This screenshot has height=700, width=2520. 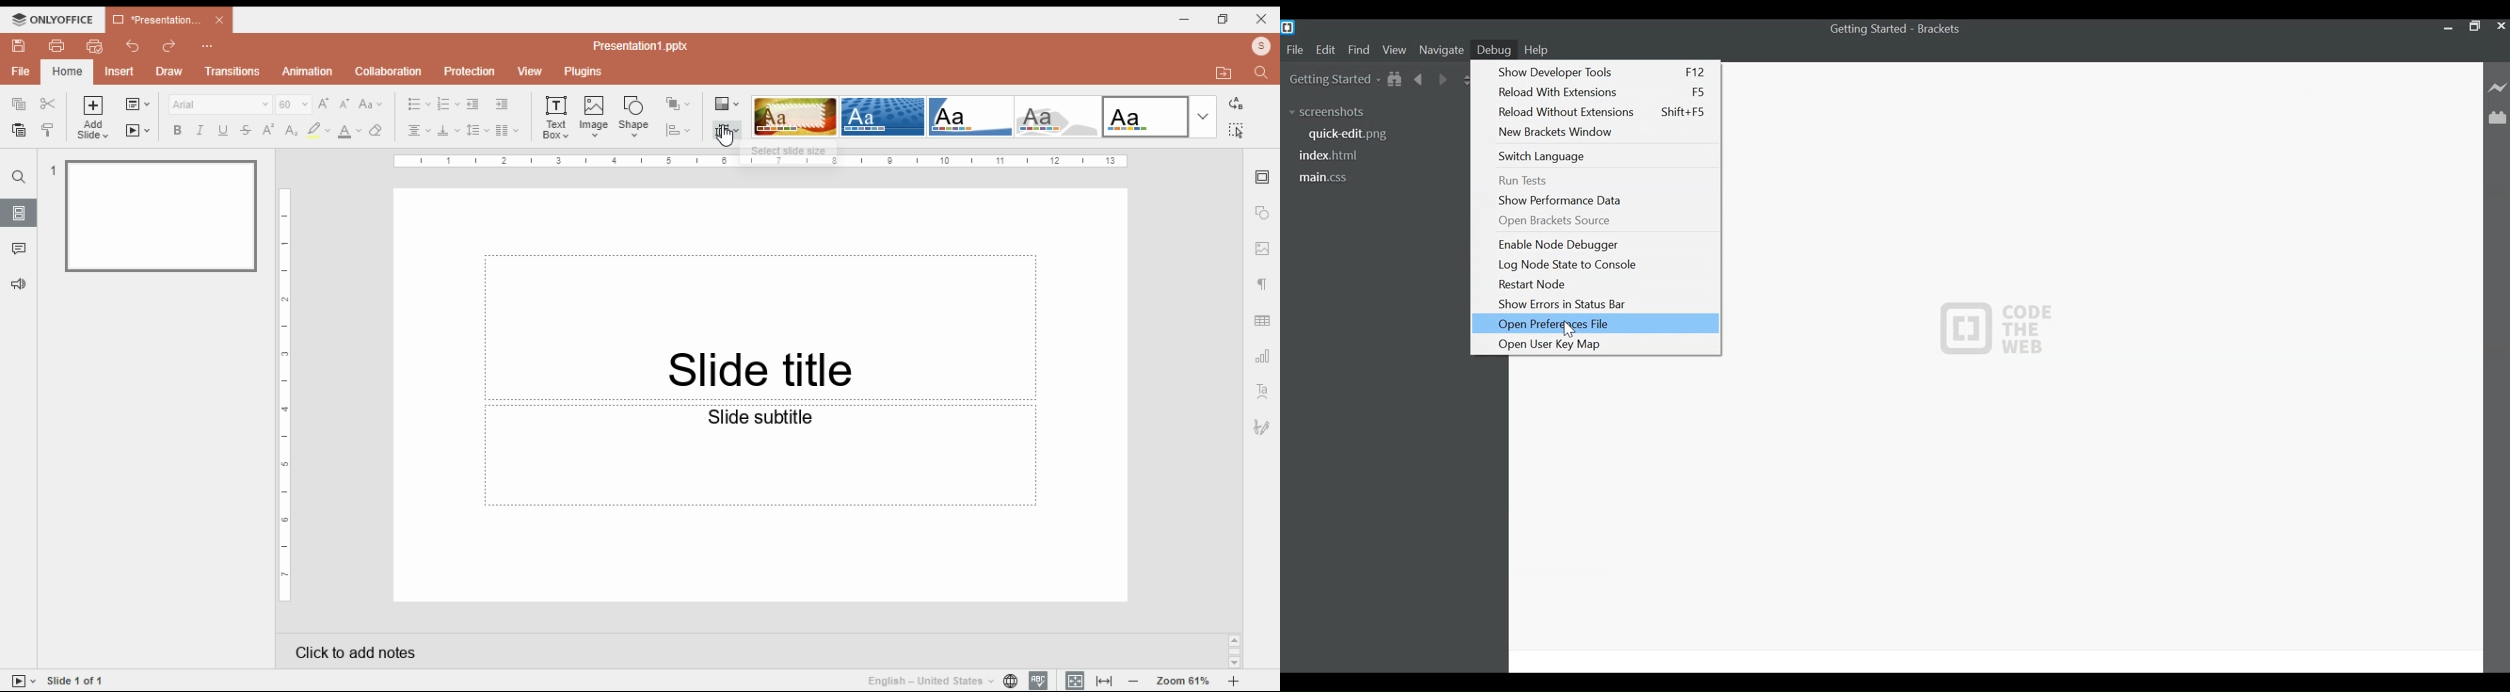 What do you see at coordinates (1601, 131) in the screenshot?
I see `New Brackets Window` at bounding box center [1601, 131].